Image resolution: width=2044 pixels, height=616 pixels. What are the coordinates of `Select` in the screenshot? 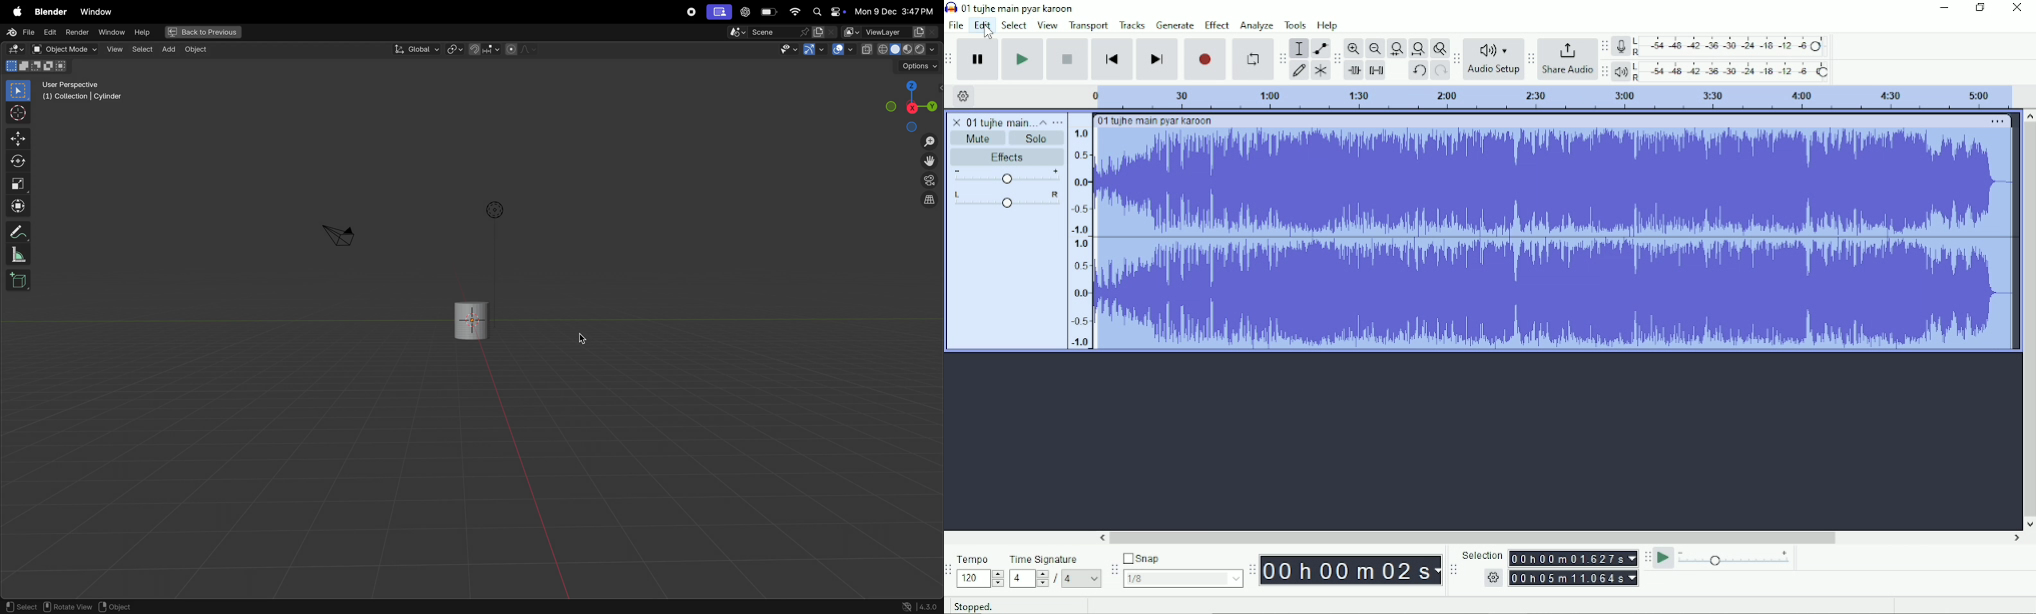 It's located at (1015, 25).